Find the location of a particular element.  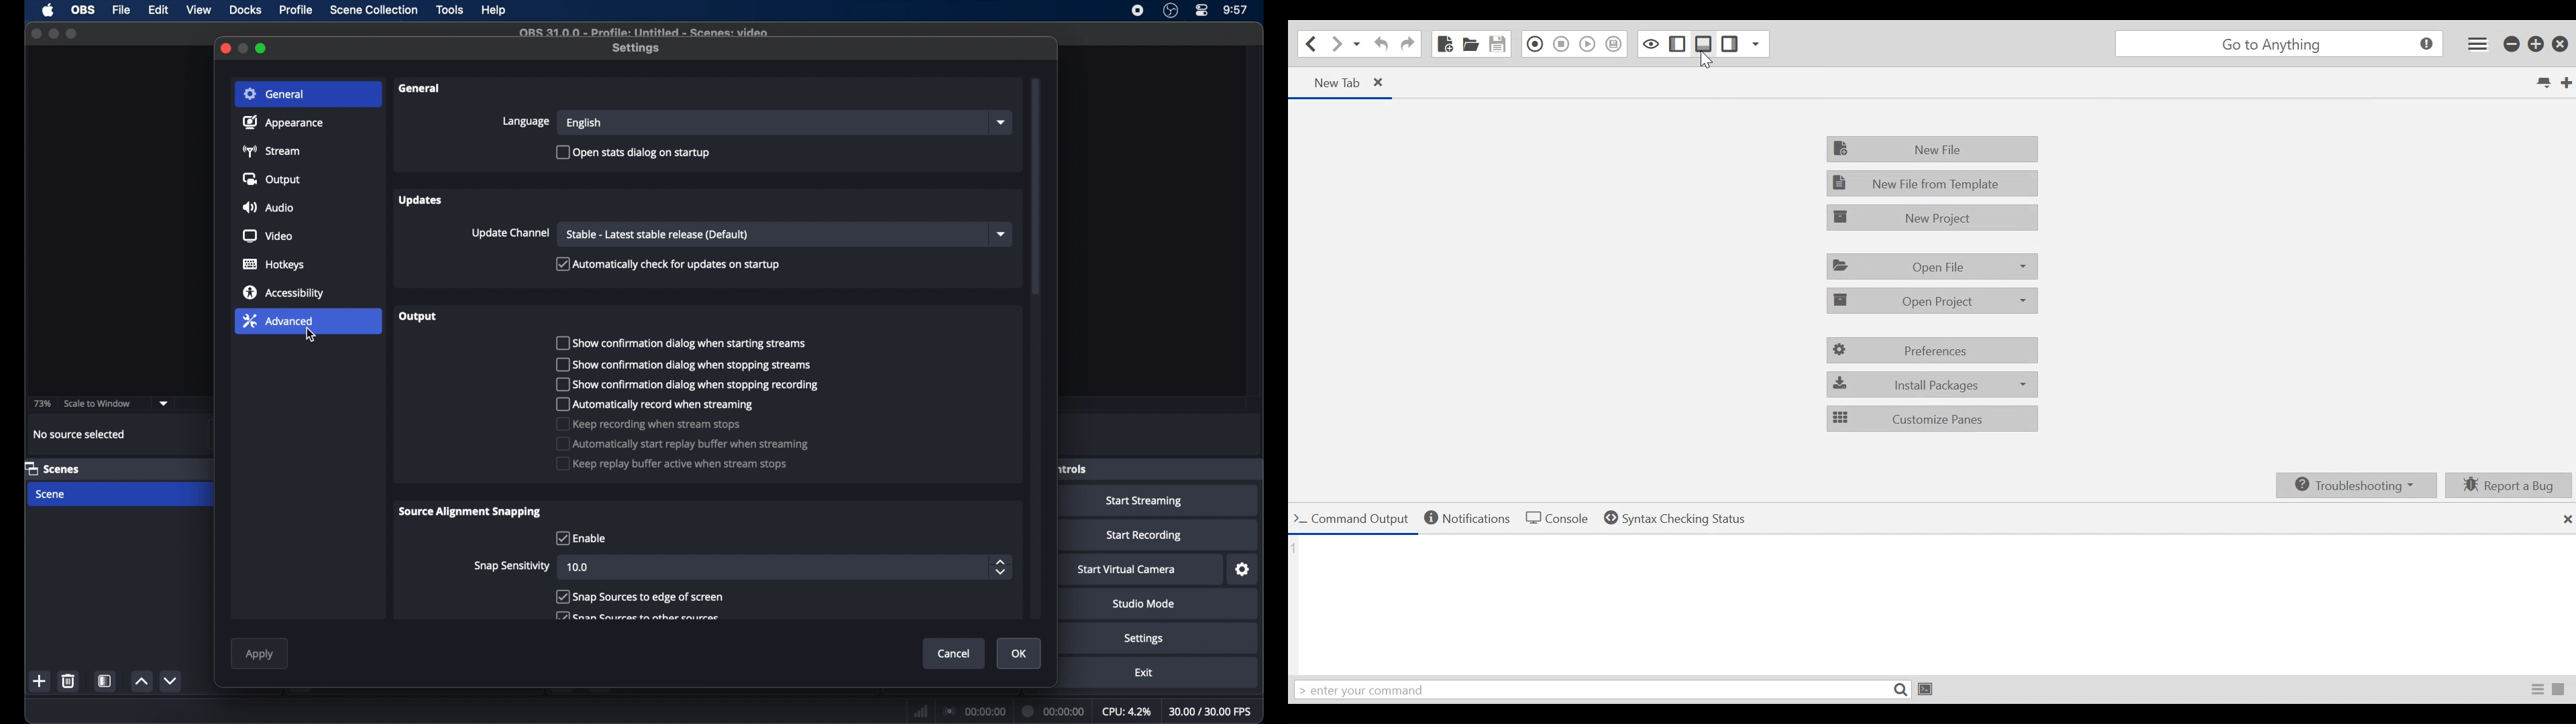

checkbox is located at coordinates (672, 464).